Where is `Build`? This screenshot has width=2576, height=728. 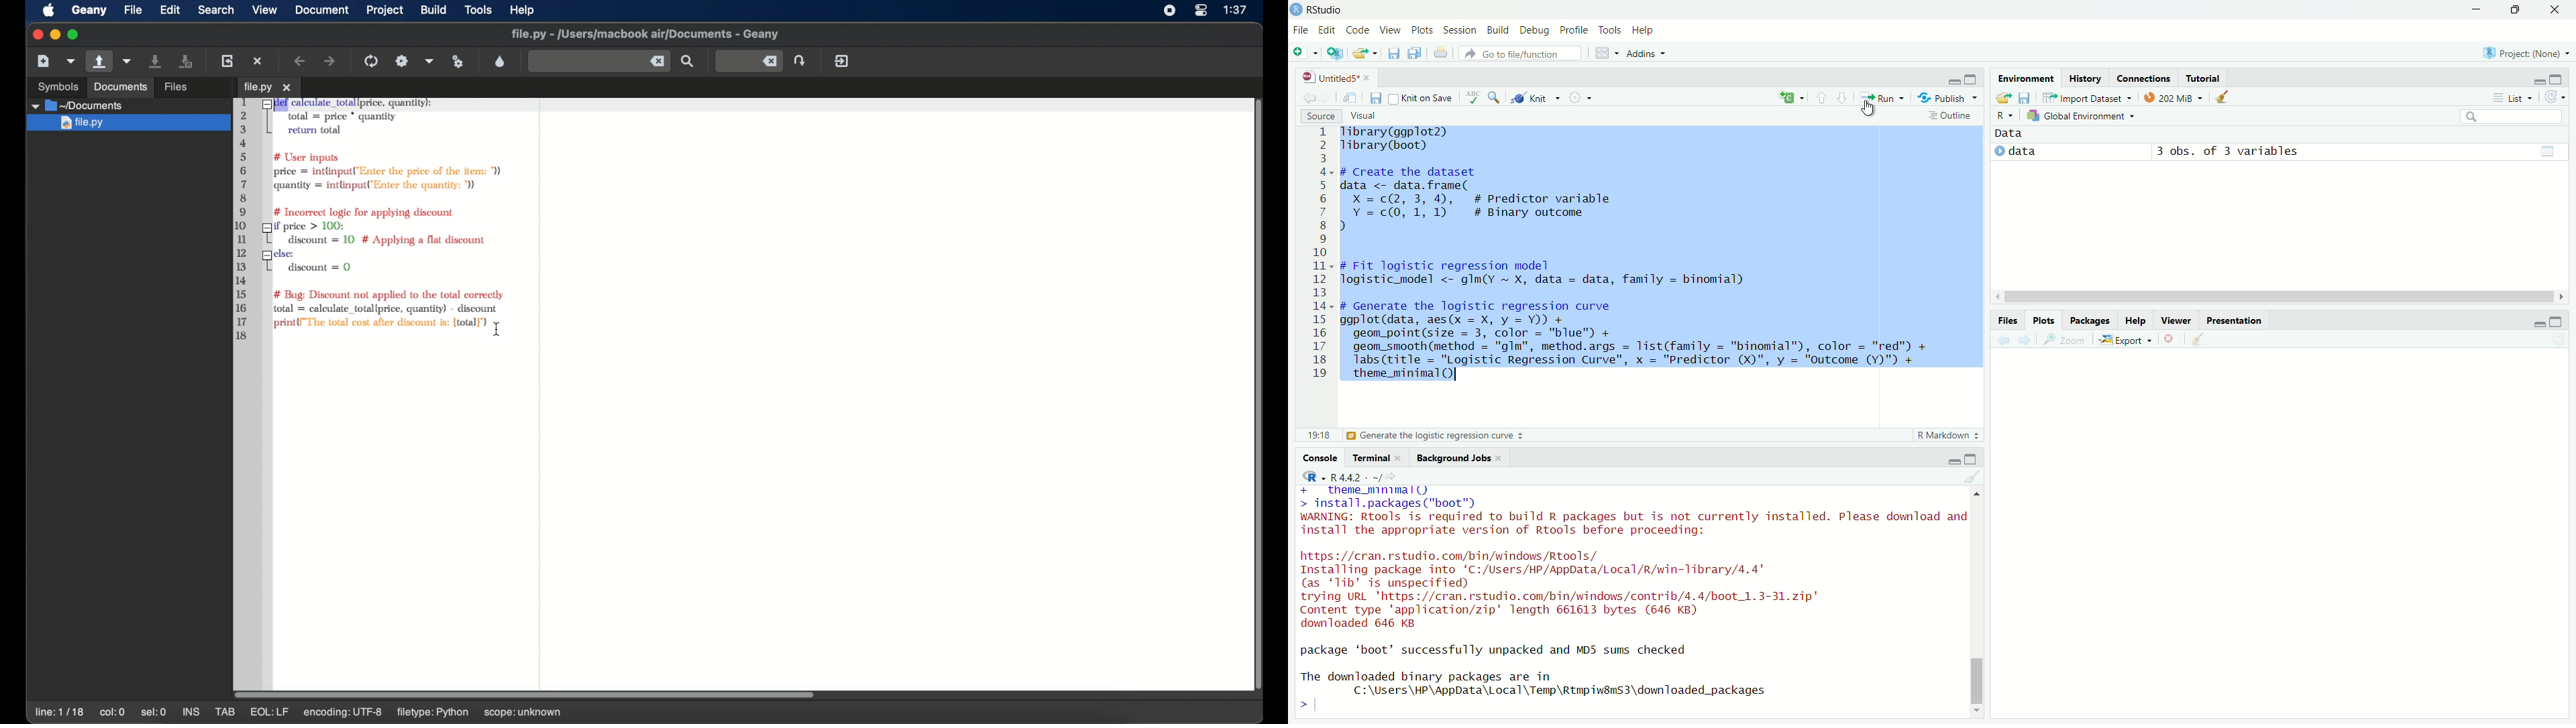
Build is located at coordinates (1498, 29).